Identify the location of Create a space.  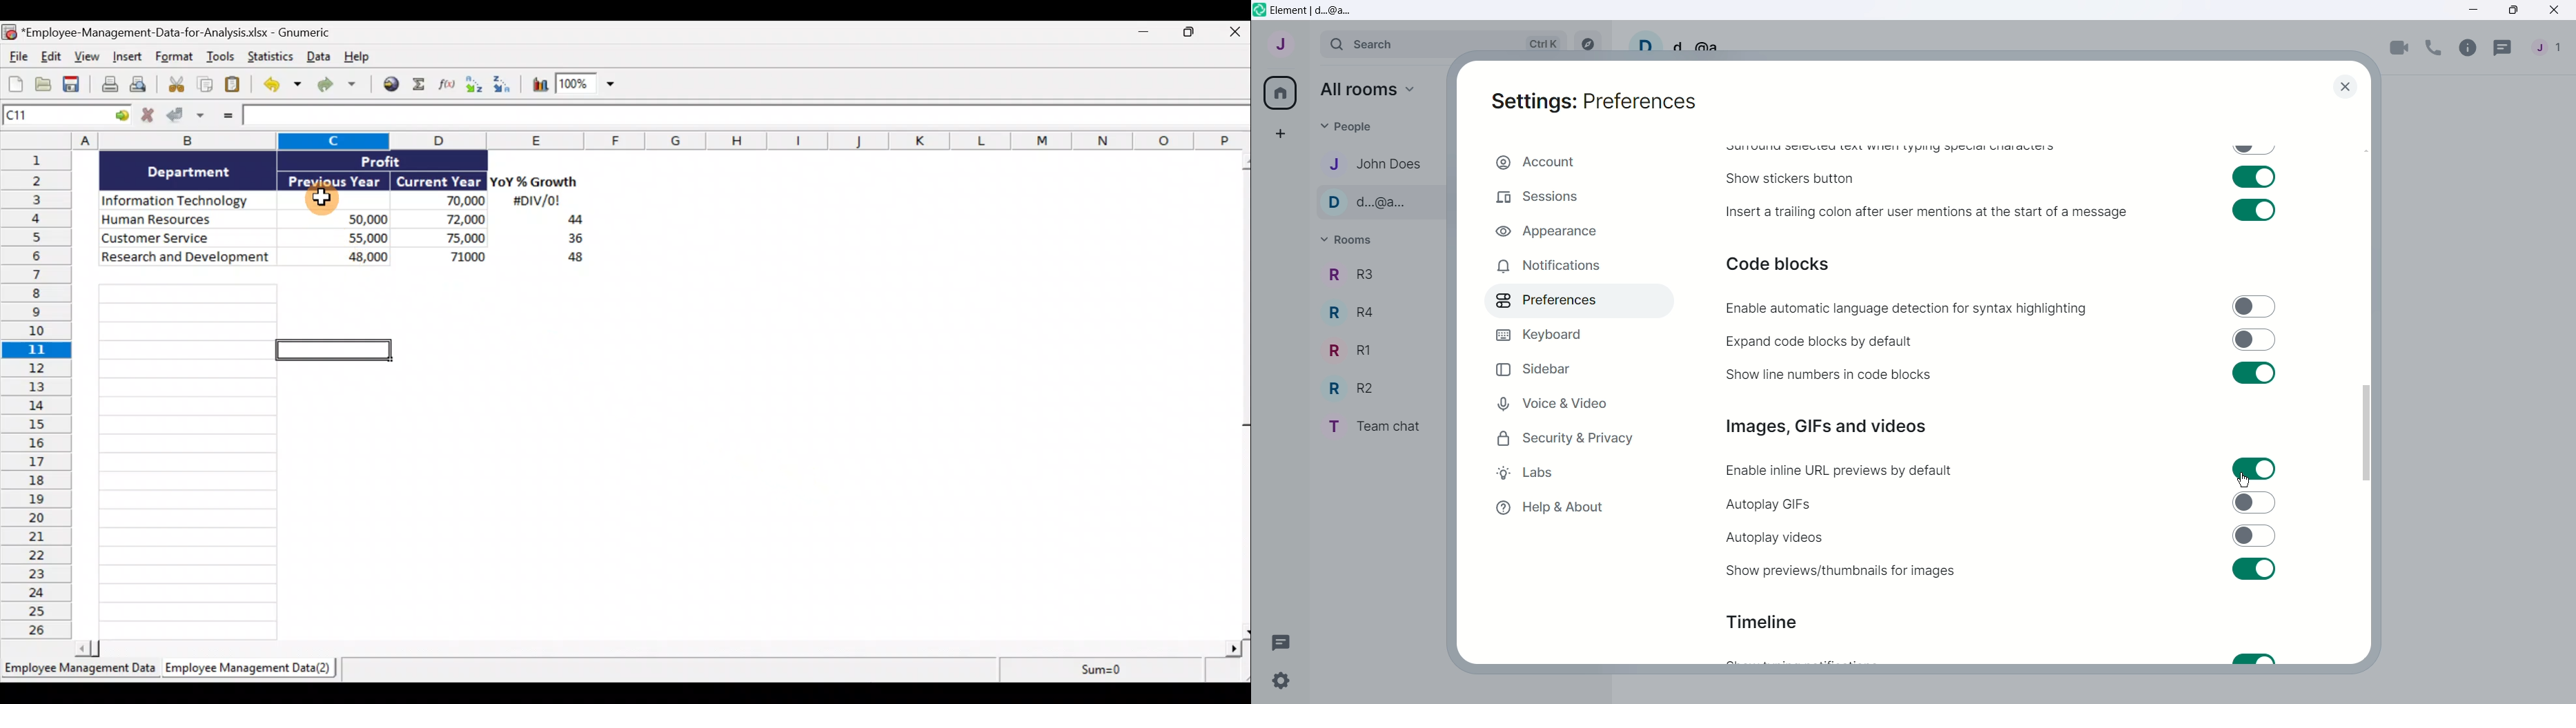
(1279, 132).